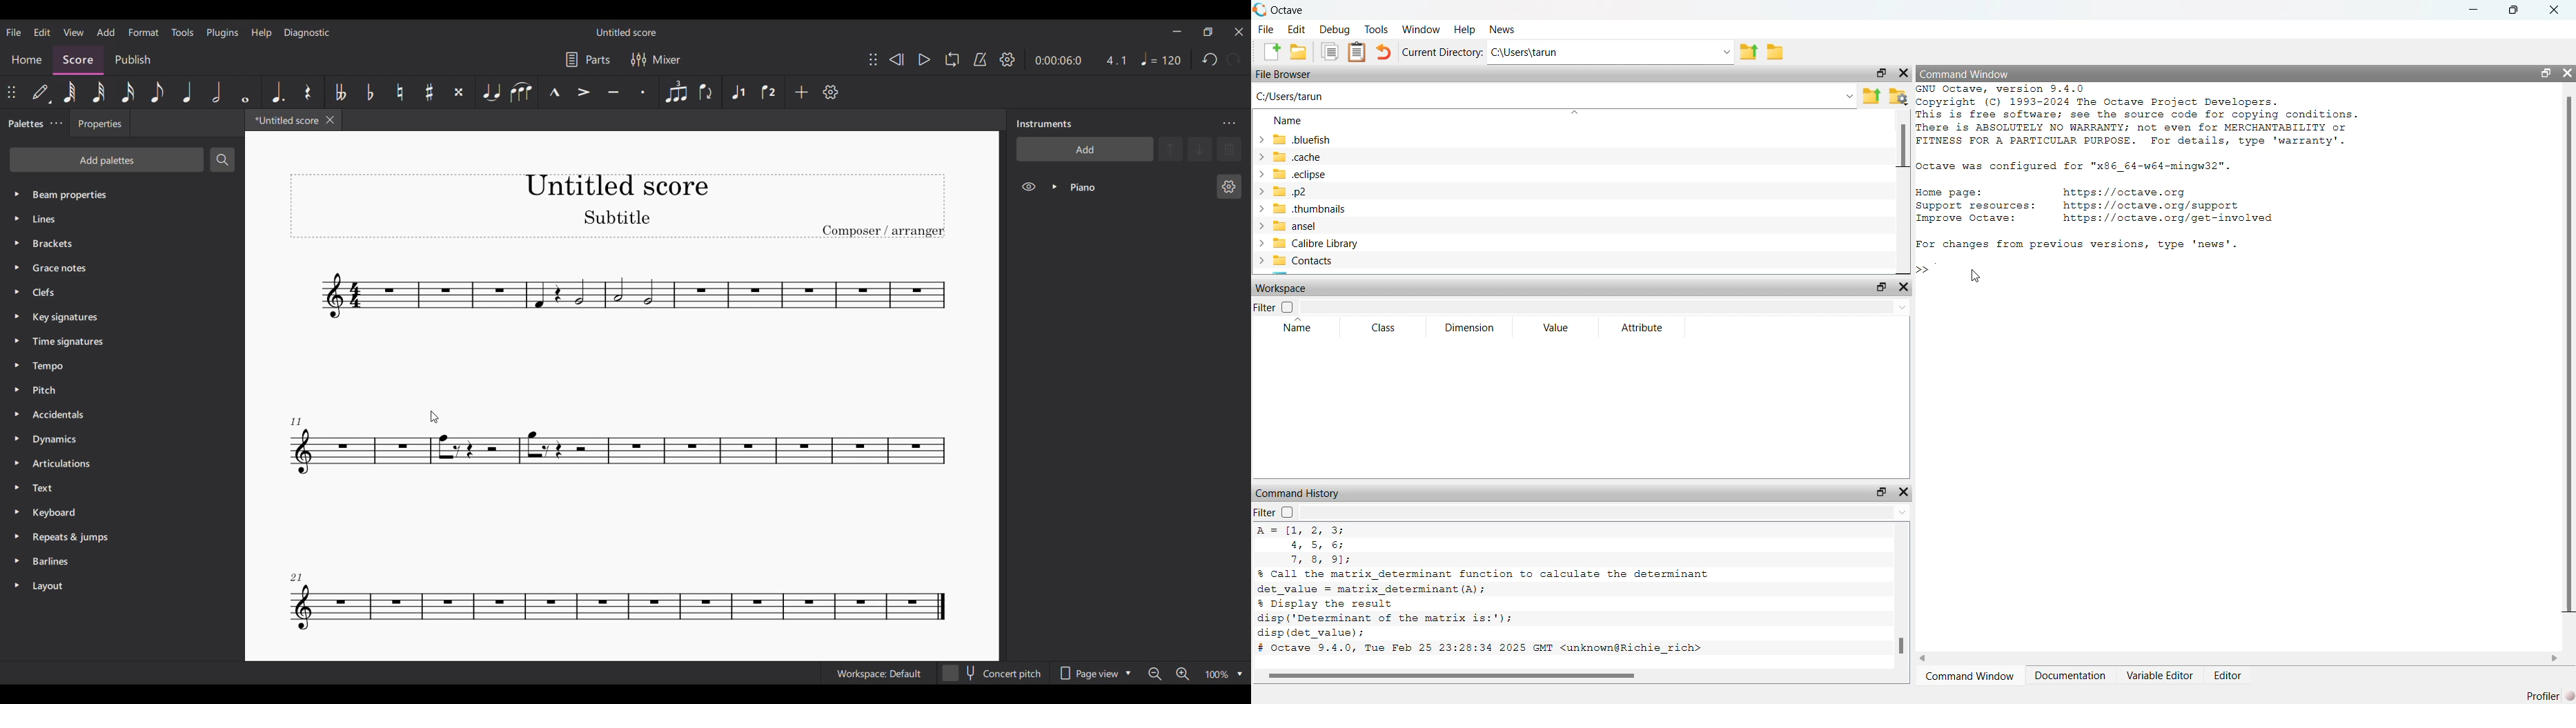  I want to click on Brackets, so click(117, 241).